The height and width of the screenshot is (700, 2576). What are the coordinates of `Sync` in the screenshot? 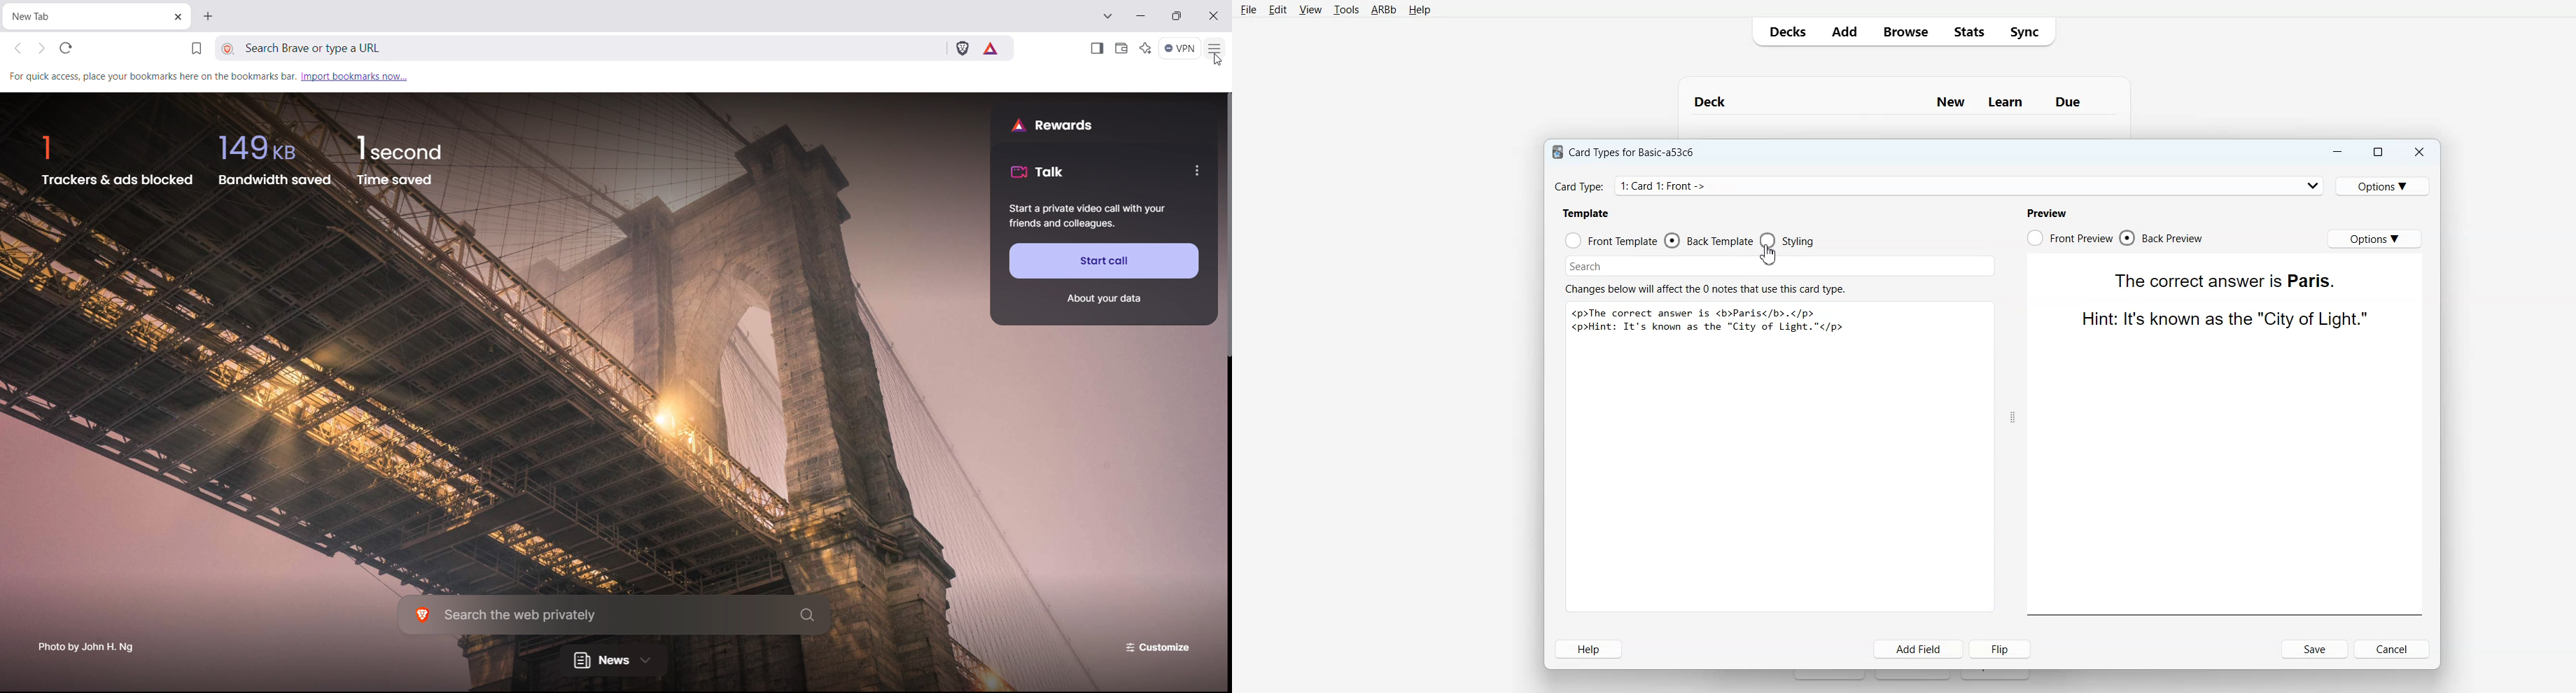 It's located at (2029, 31).